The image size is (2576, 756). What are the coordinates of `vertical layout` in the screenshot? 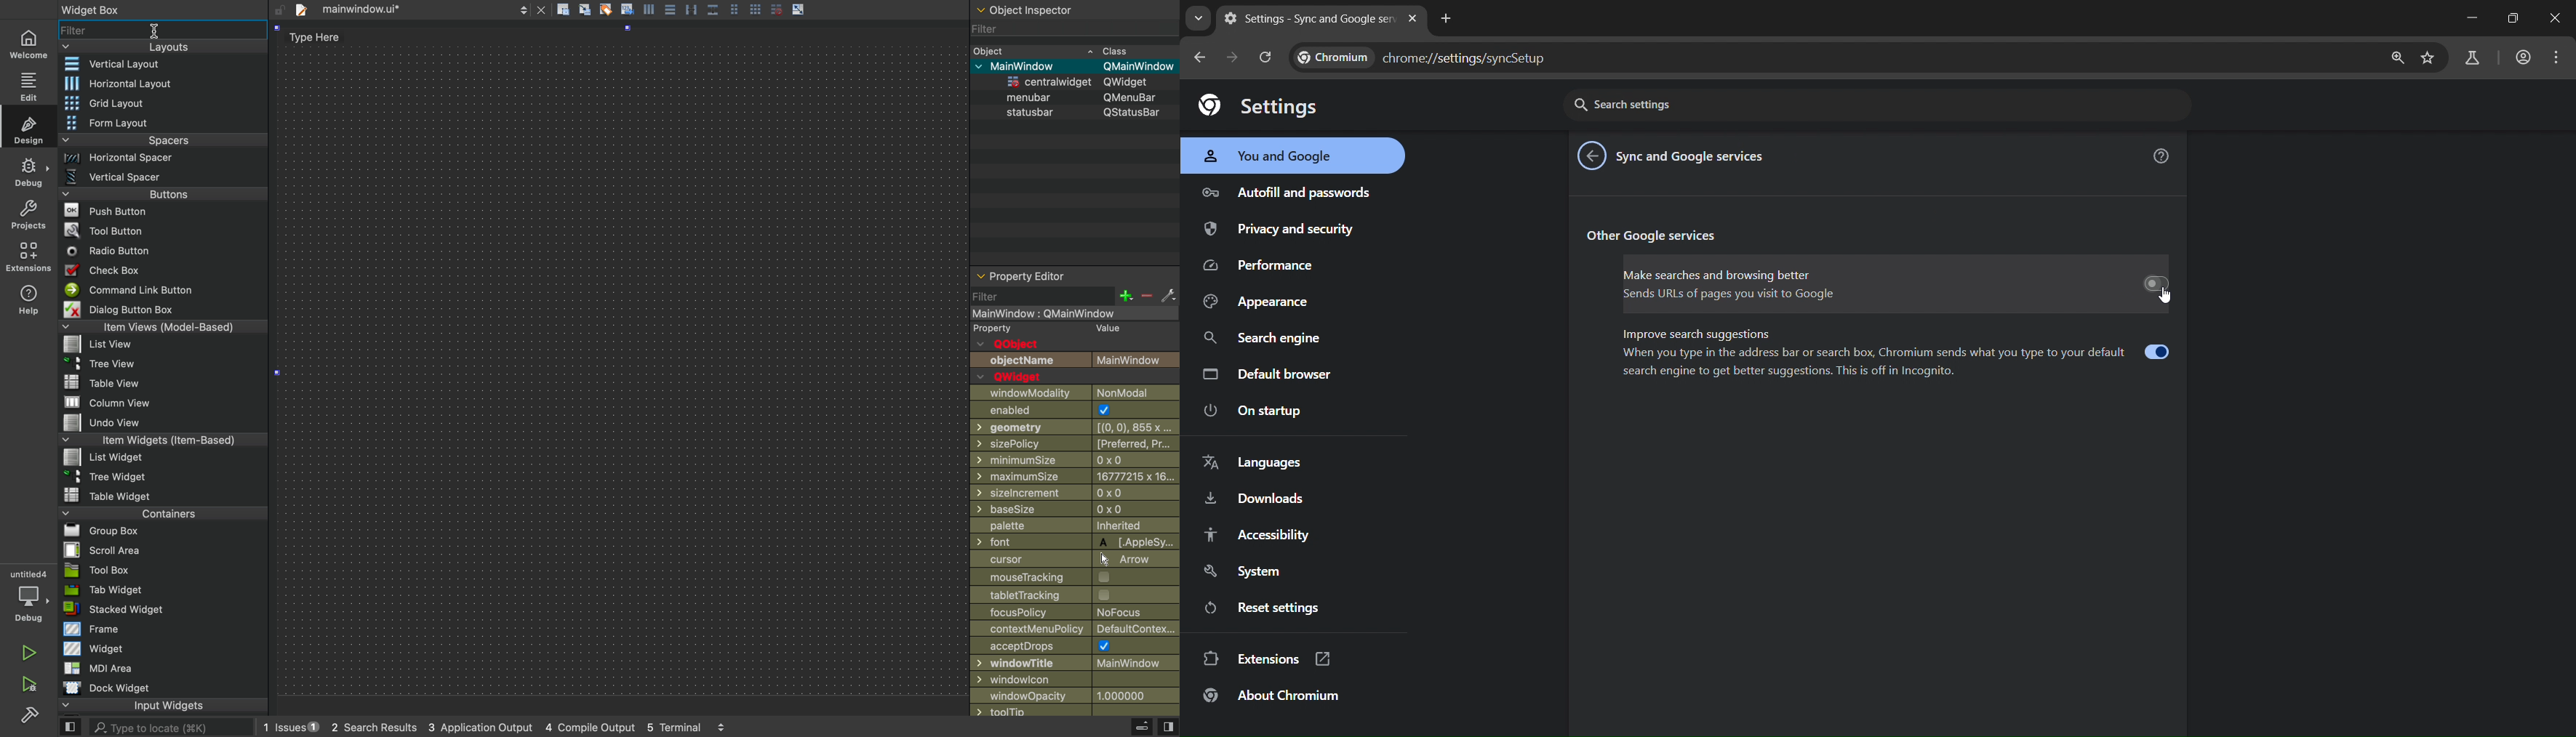 It's located at (162, 65).